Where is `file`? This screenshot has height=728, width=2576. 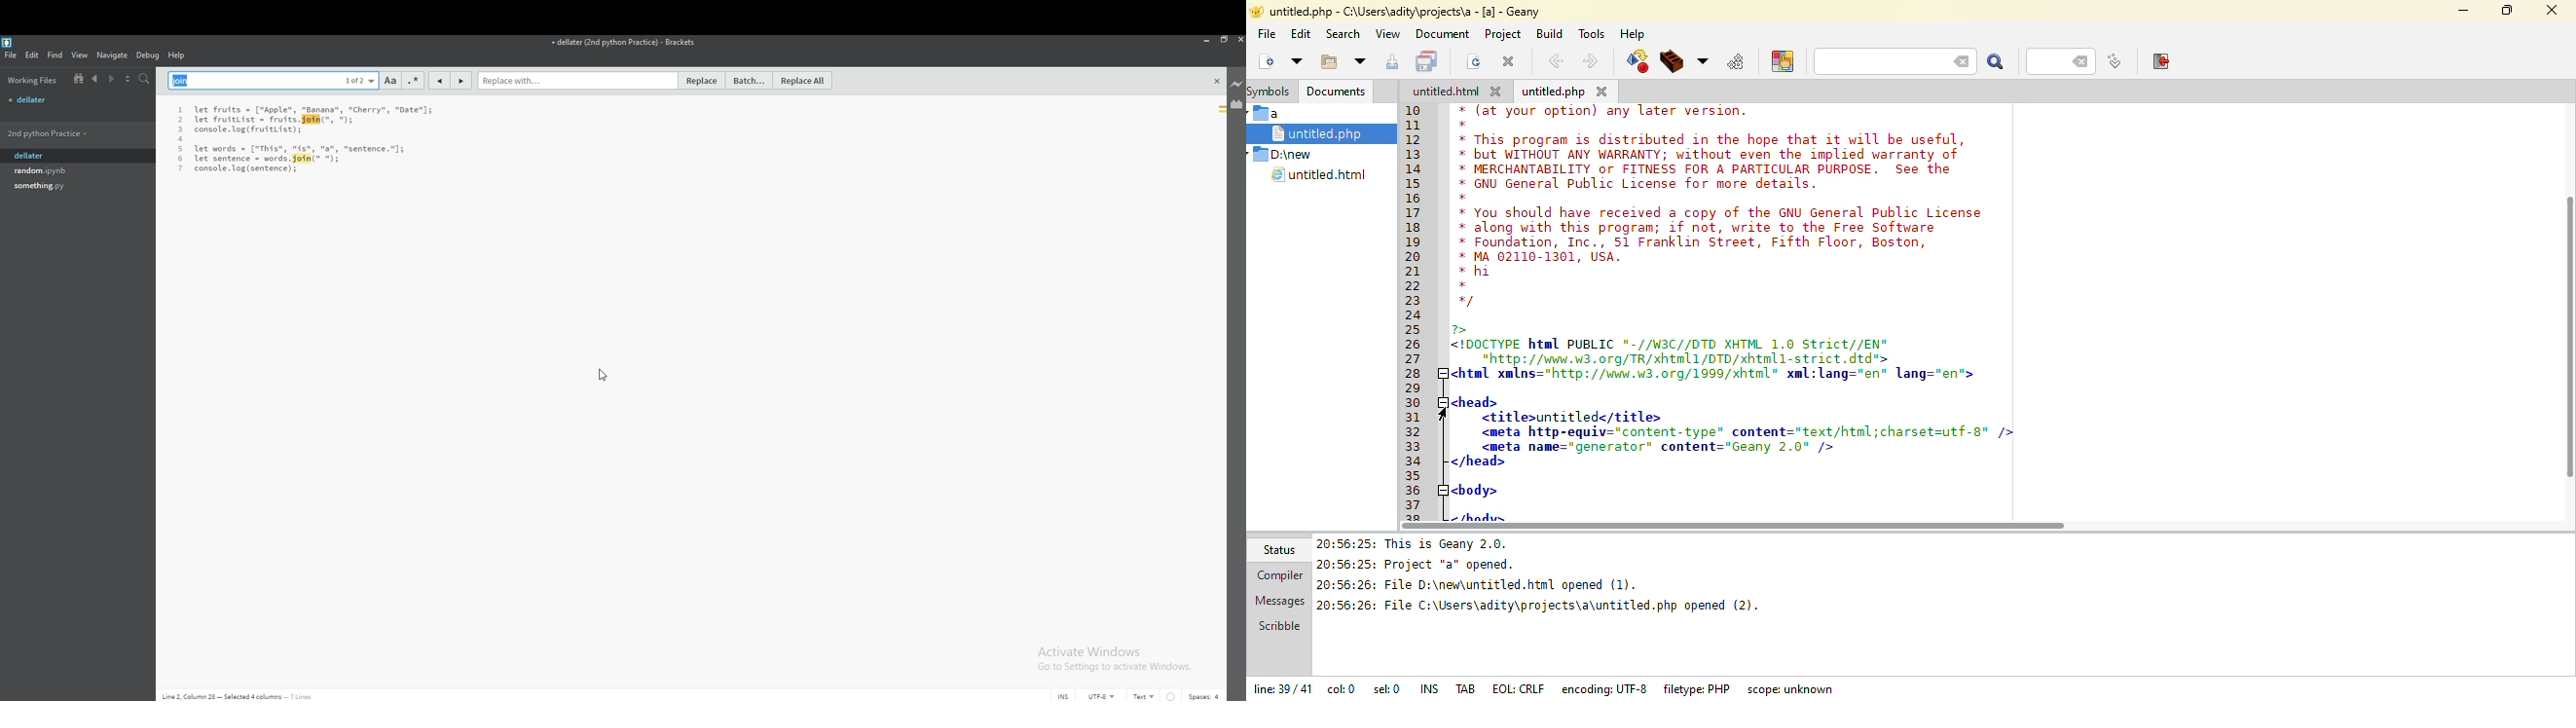 file is located at coordinates (61, 170).